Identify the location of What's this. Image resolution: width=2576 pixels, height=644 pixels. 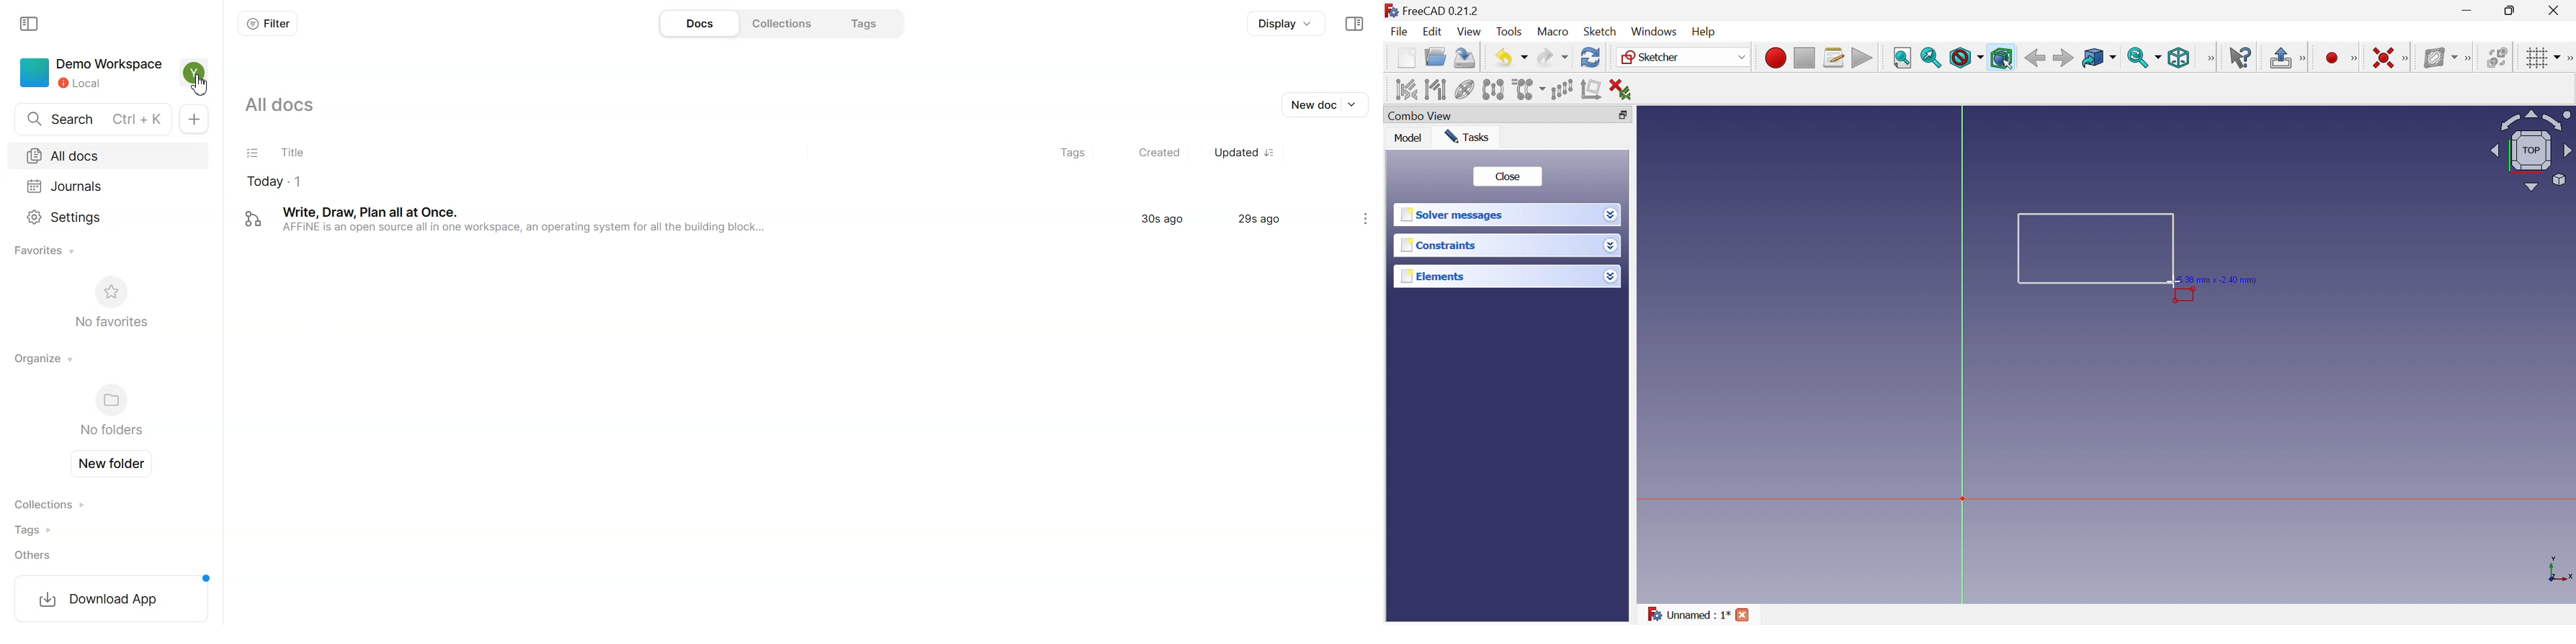
(2244, 57).